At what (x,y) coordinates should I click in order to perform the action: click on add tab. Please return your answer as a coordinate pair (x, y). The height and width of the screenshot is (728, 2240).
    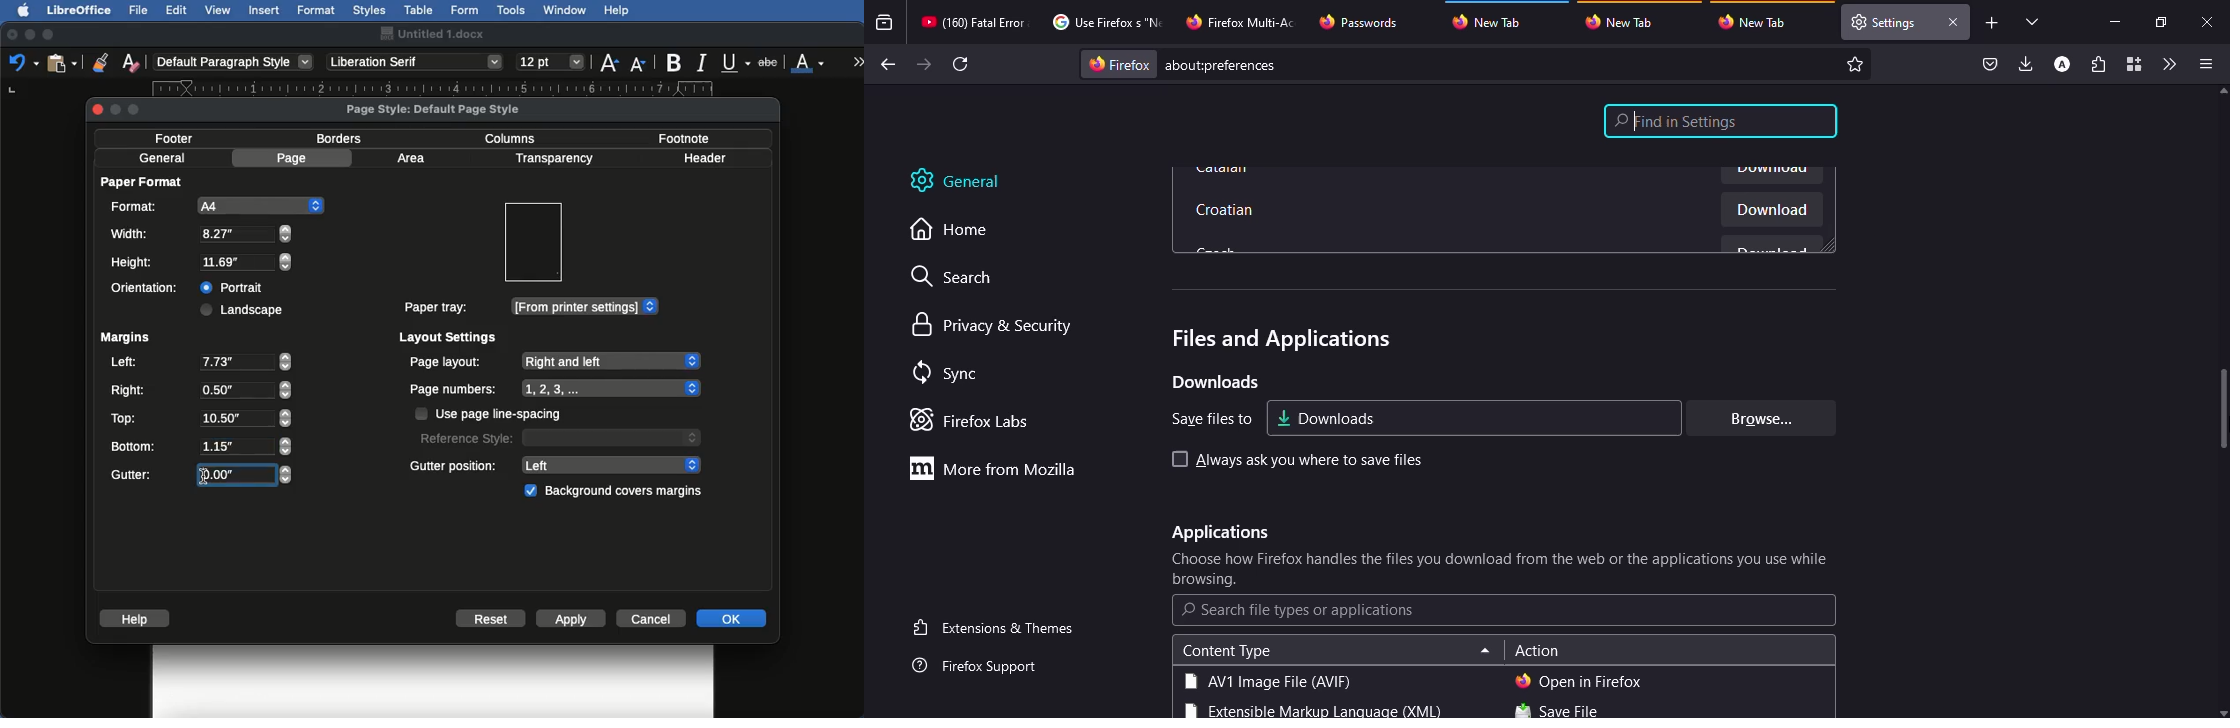
    Looking at the image, I should click on (1992, 23).